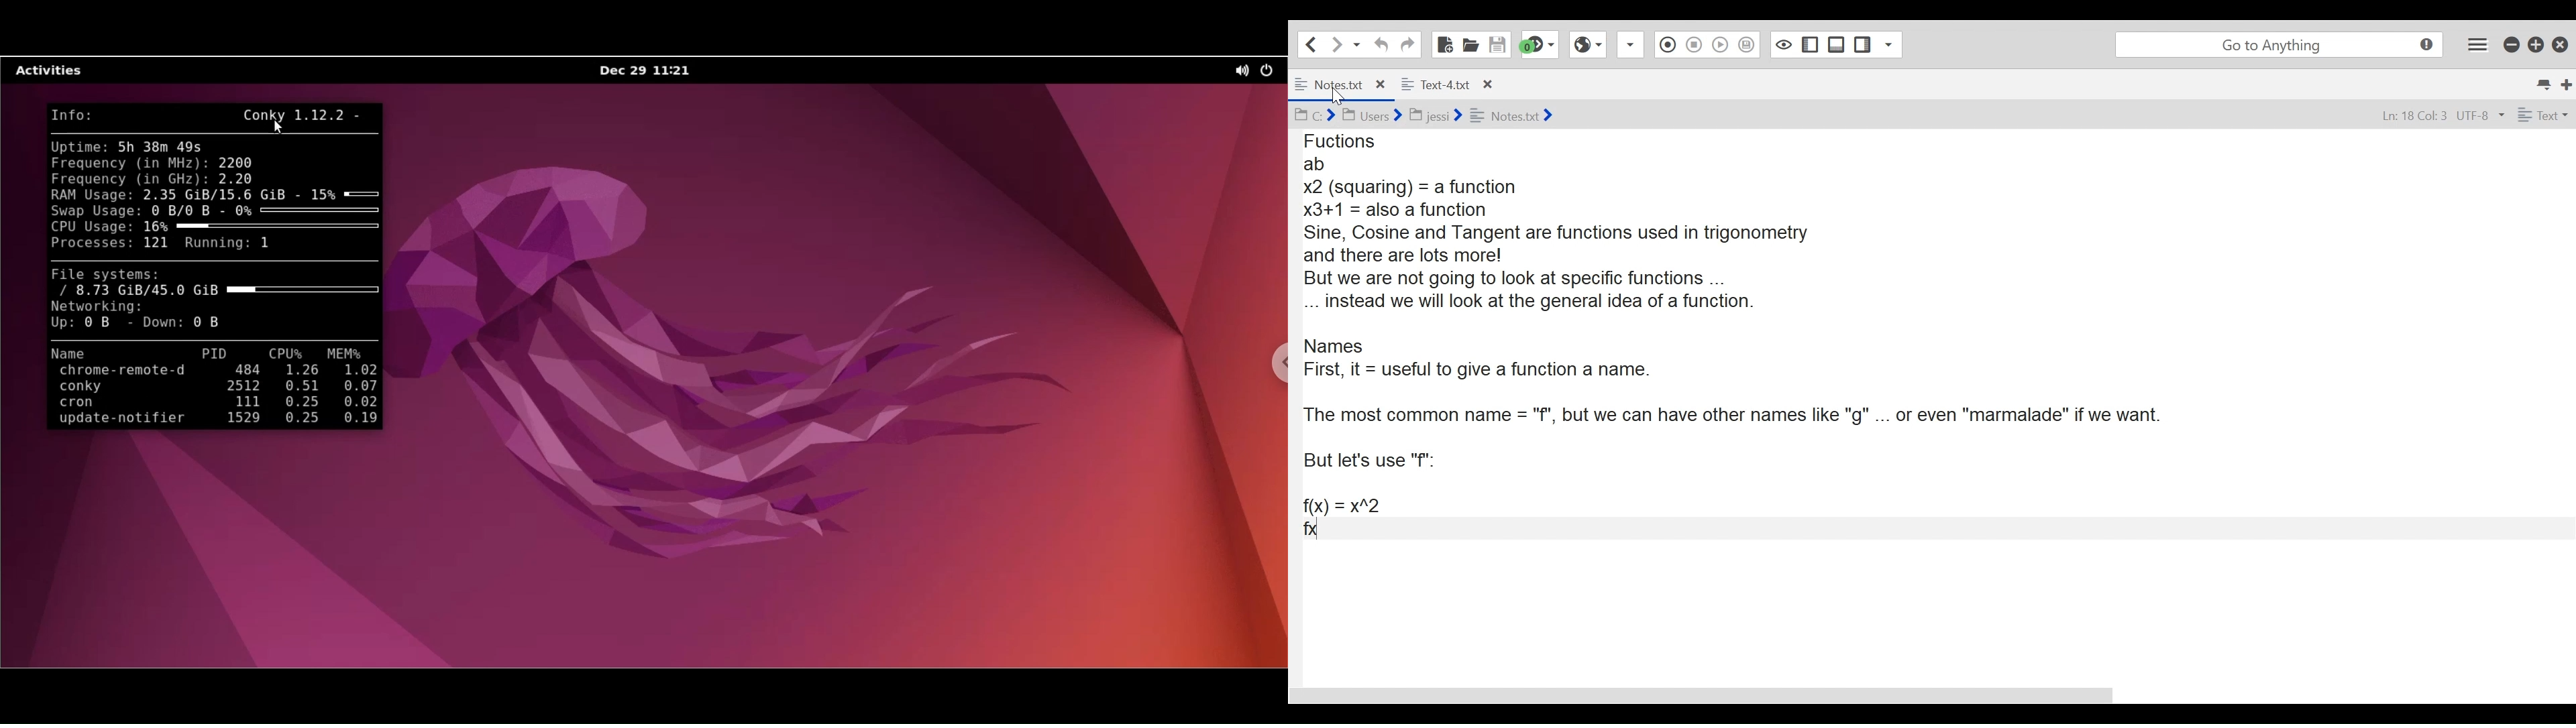 The image size is (2576, 728). I want to click on Undo Last Action, so click(1379, 44).